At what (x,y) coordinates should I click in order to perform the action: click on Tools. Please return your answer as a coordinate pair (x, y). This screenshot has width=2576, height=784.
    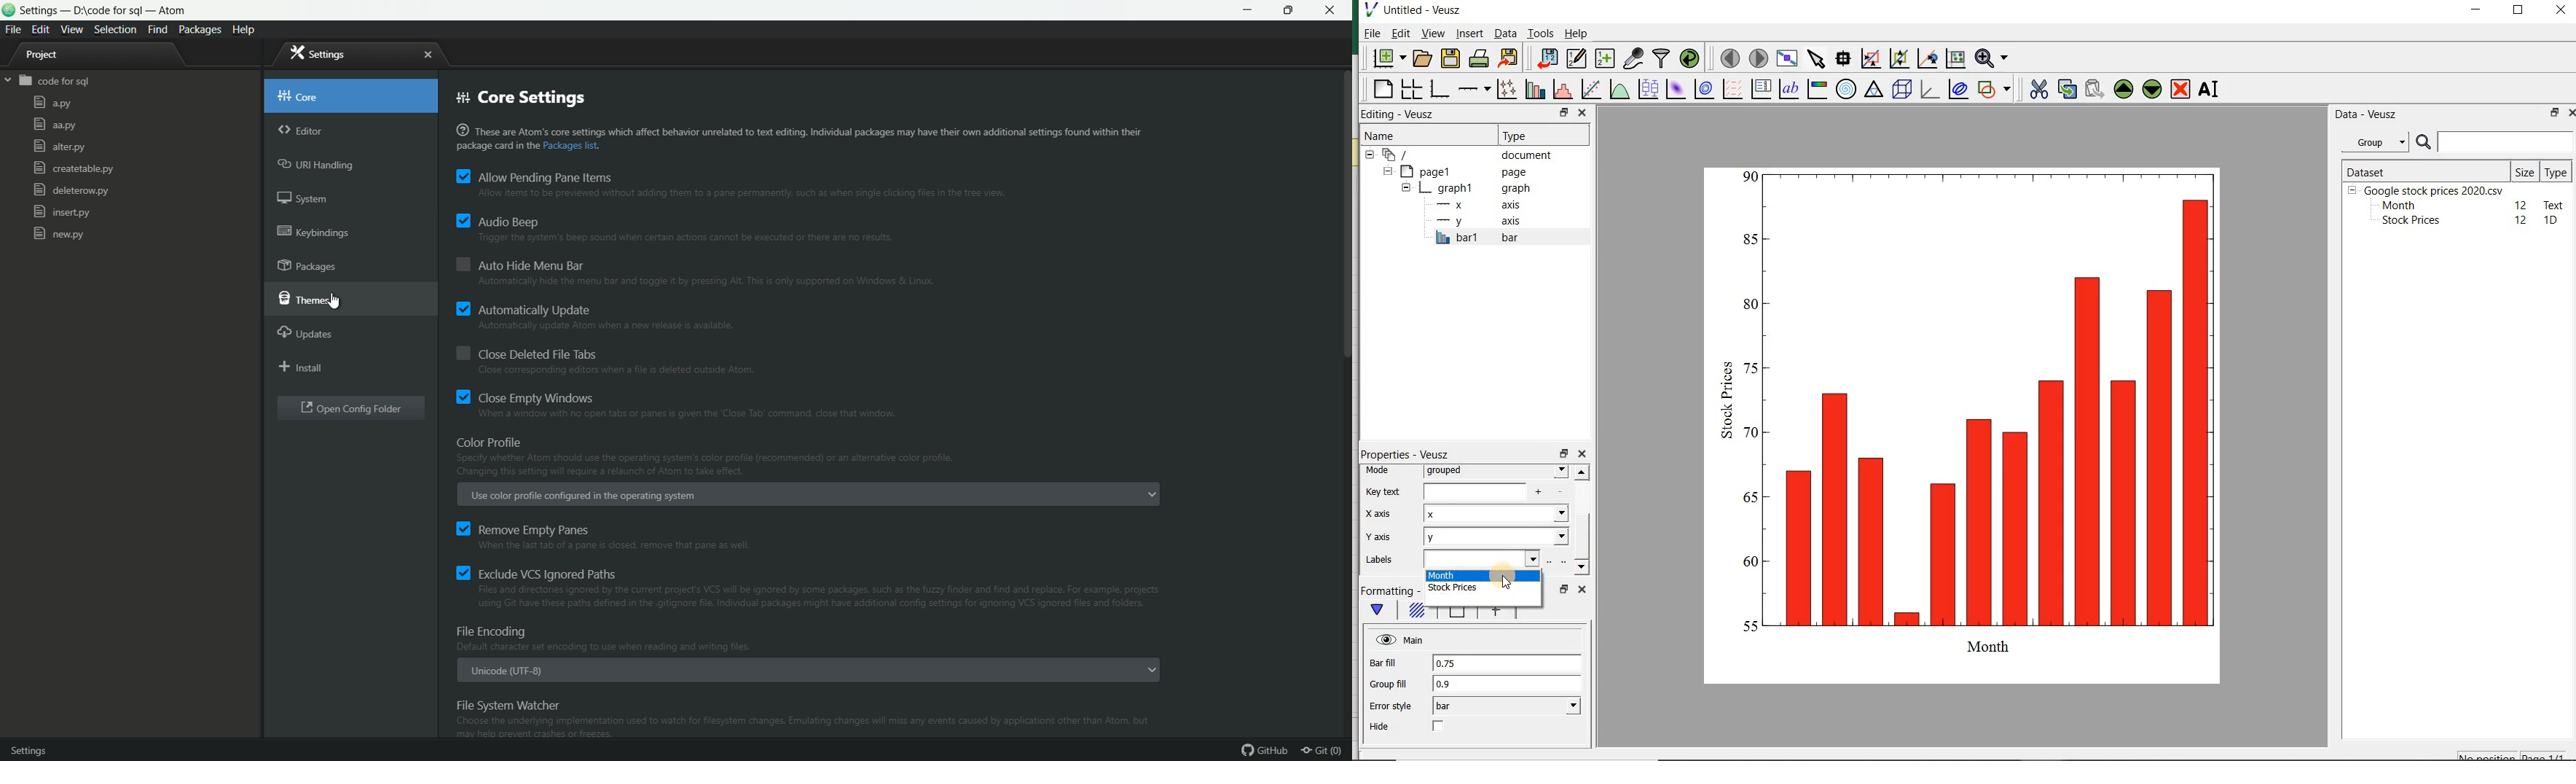
    Looking at the image, I should click on (1540, 34).